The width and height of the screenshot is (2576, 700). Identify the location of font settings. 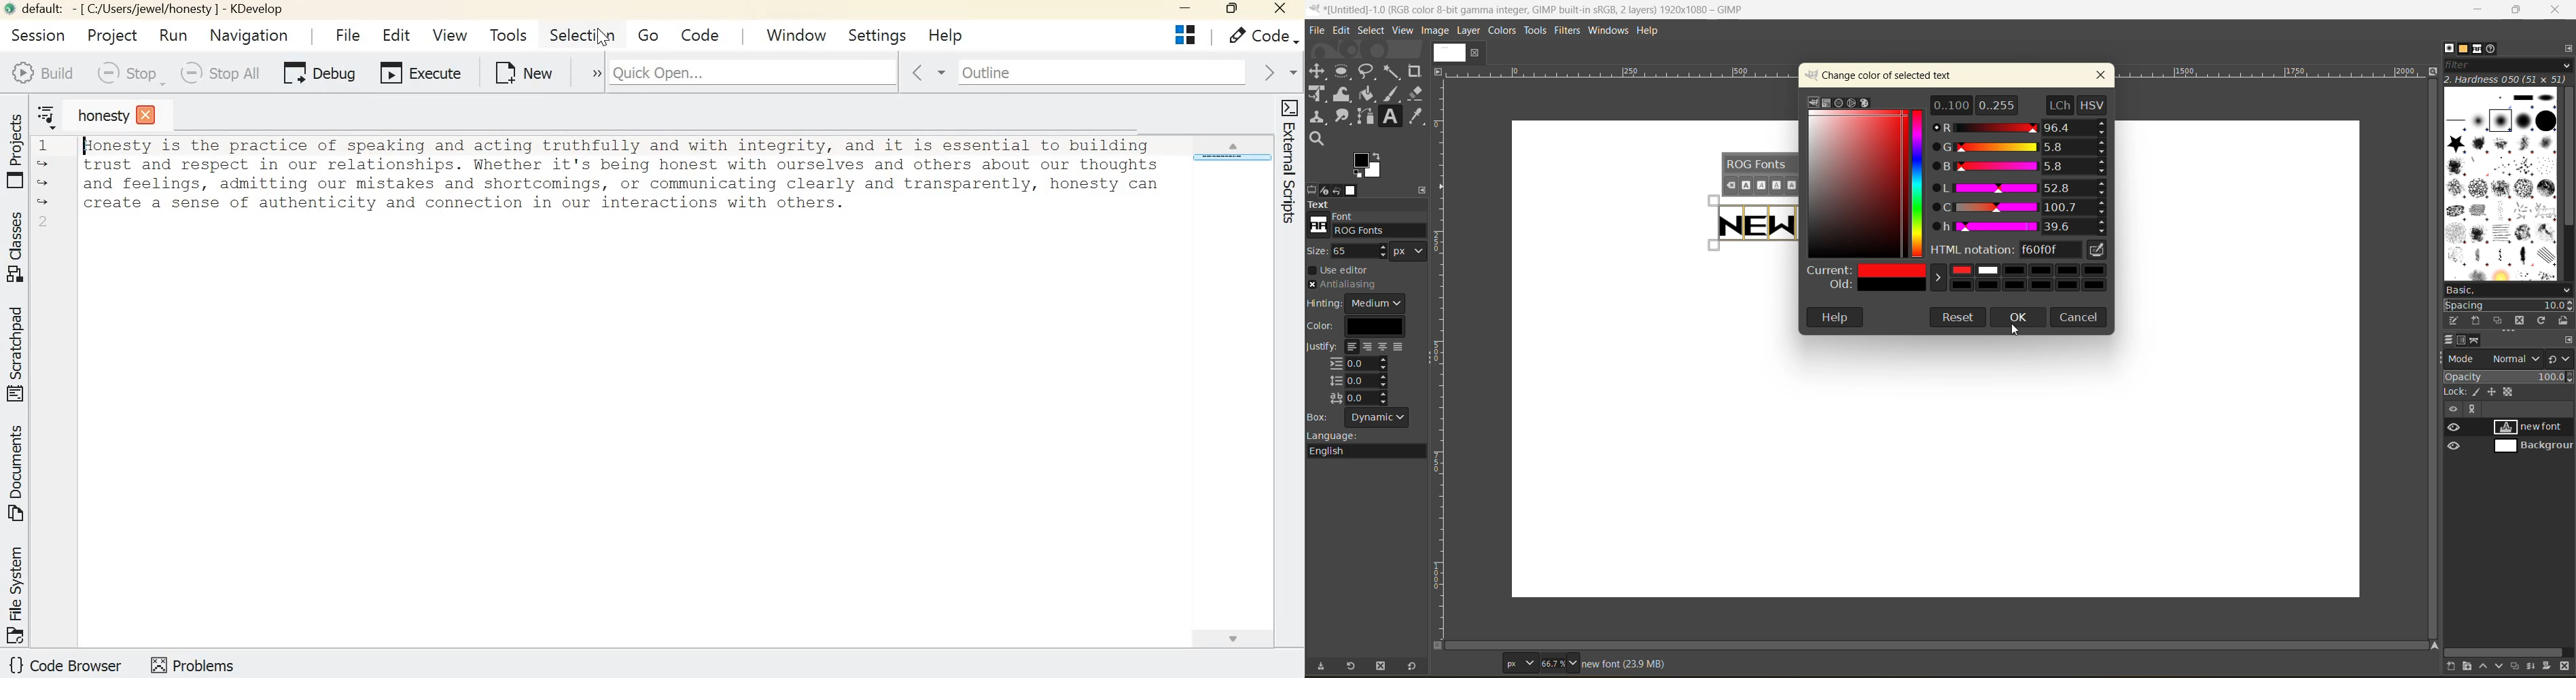
(1760, 174).